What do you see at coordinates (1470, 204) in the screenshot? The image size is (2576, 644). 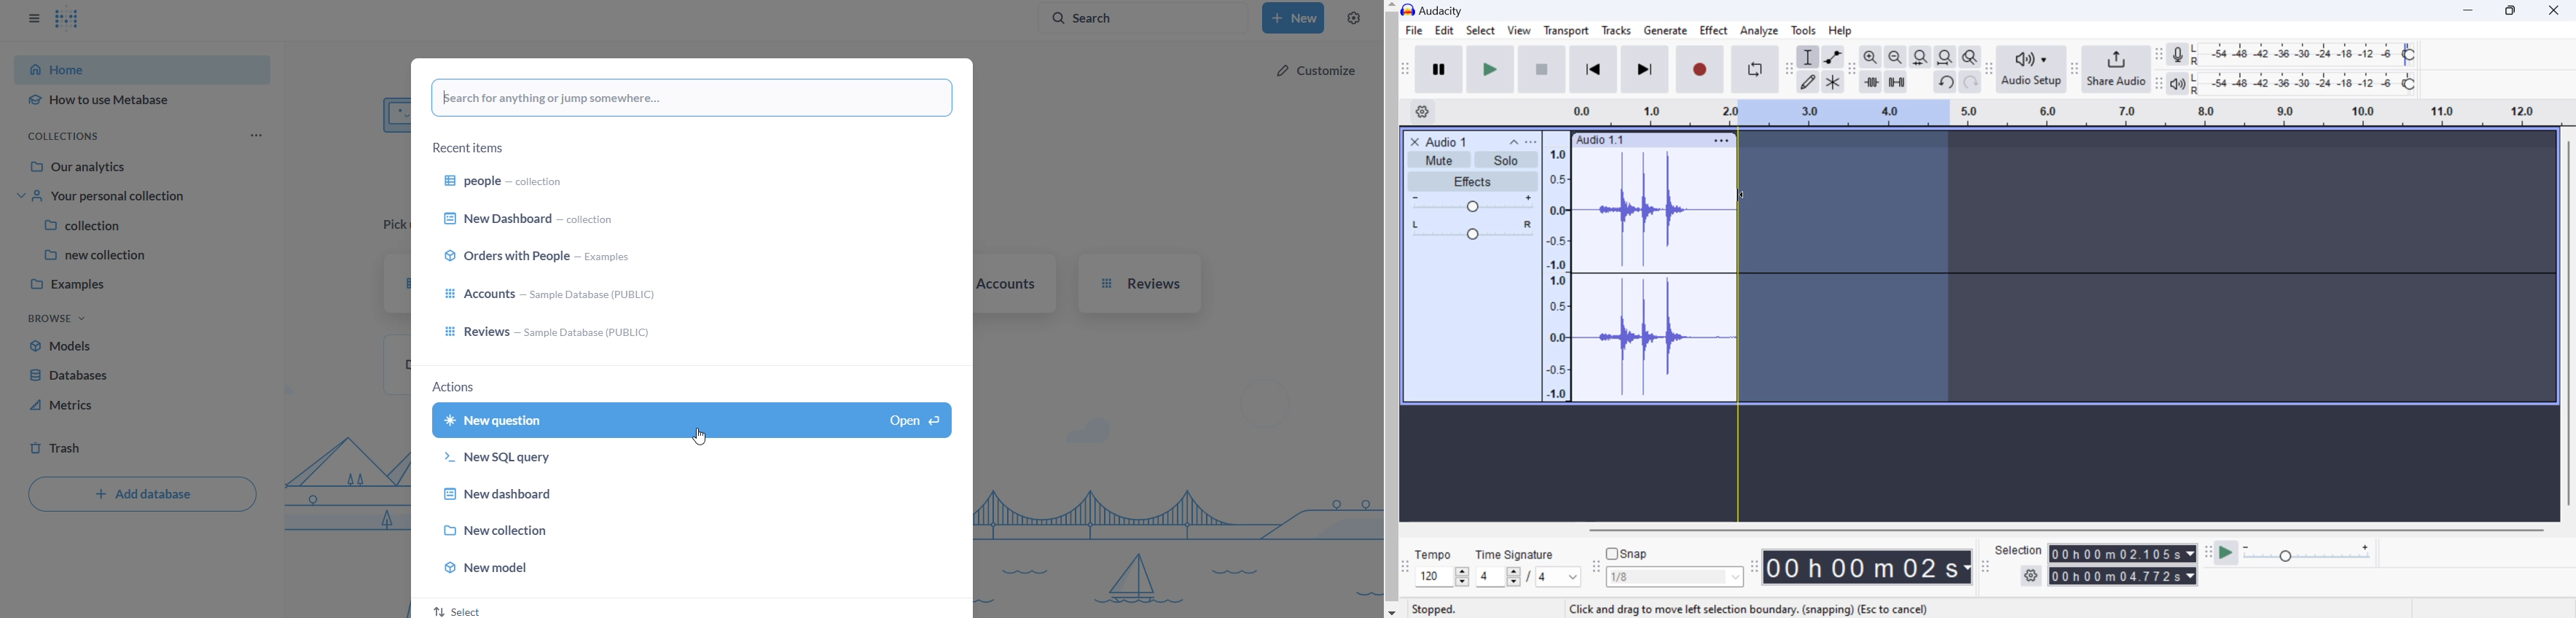 I see `Volume` at bounding box center [1470, 204].